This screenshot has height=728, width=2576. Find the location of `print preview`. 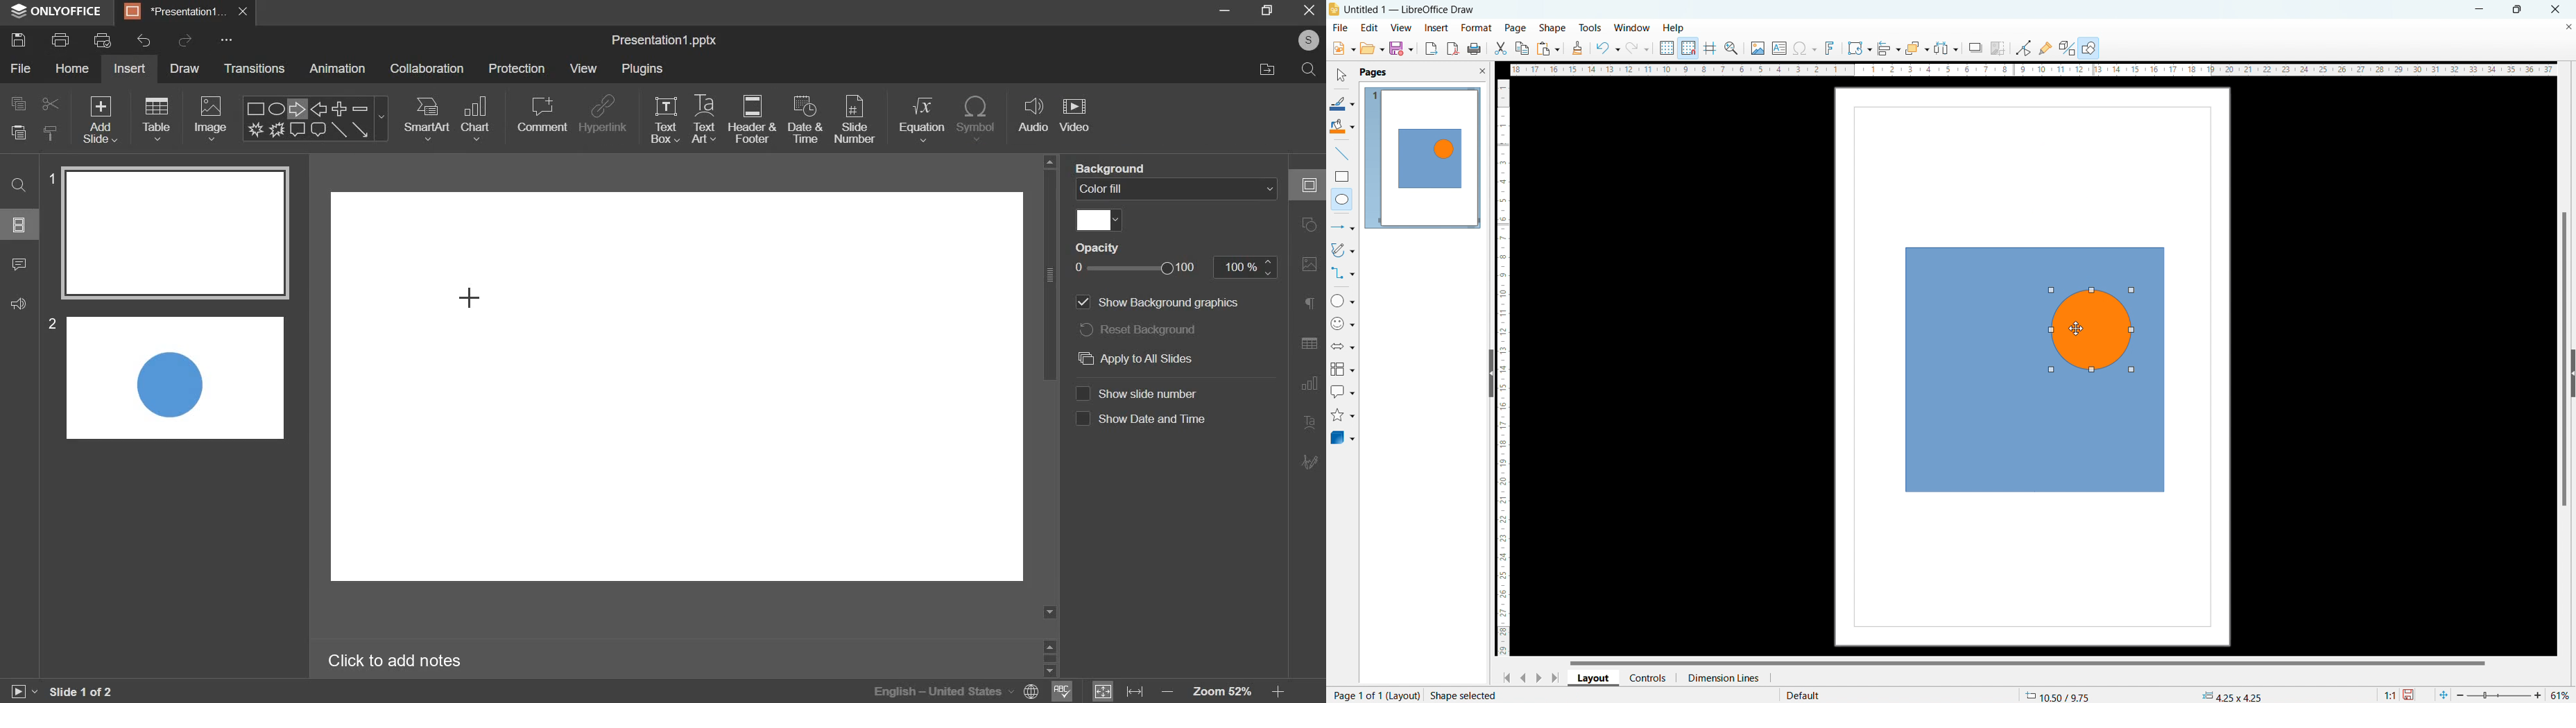

print preview is located at coordinates (103, 39).